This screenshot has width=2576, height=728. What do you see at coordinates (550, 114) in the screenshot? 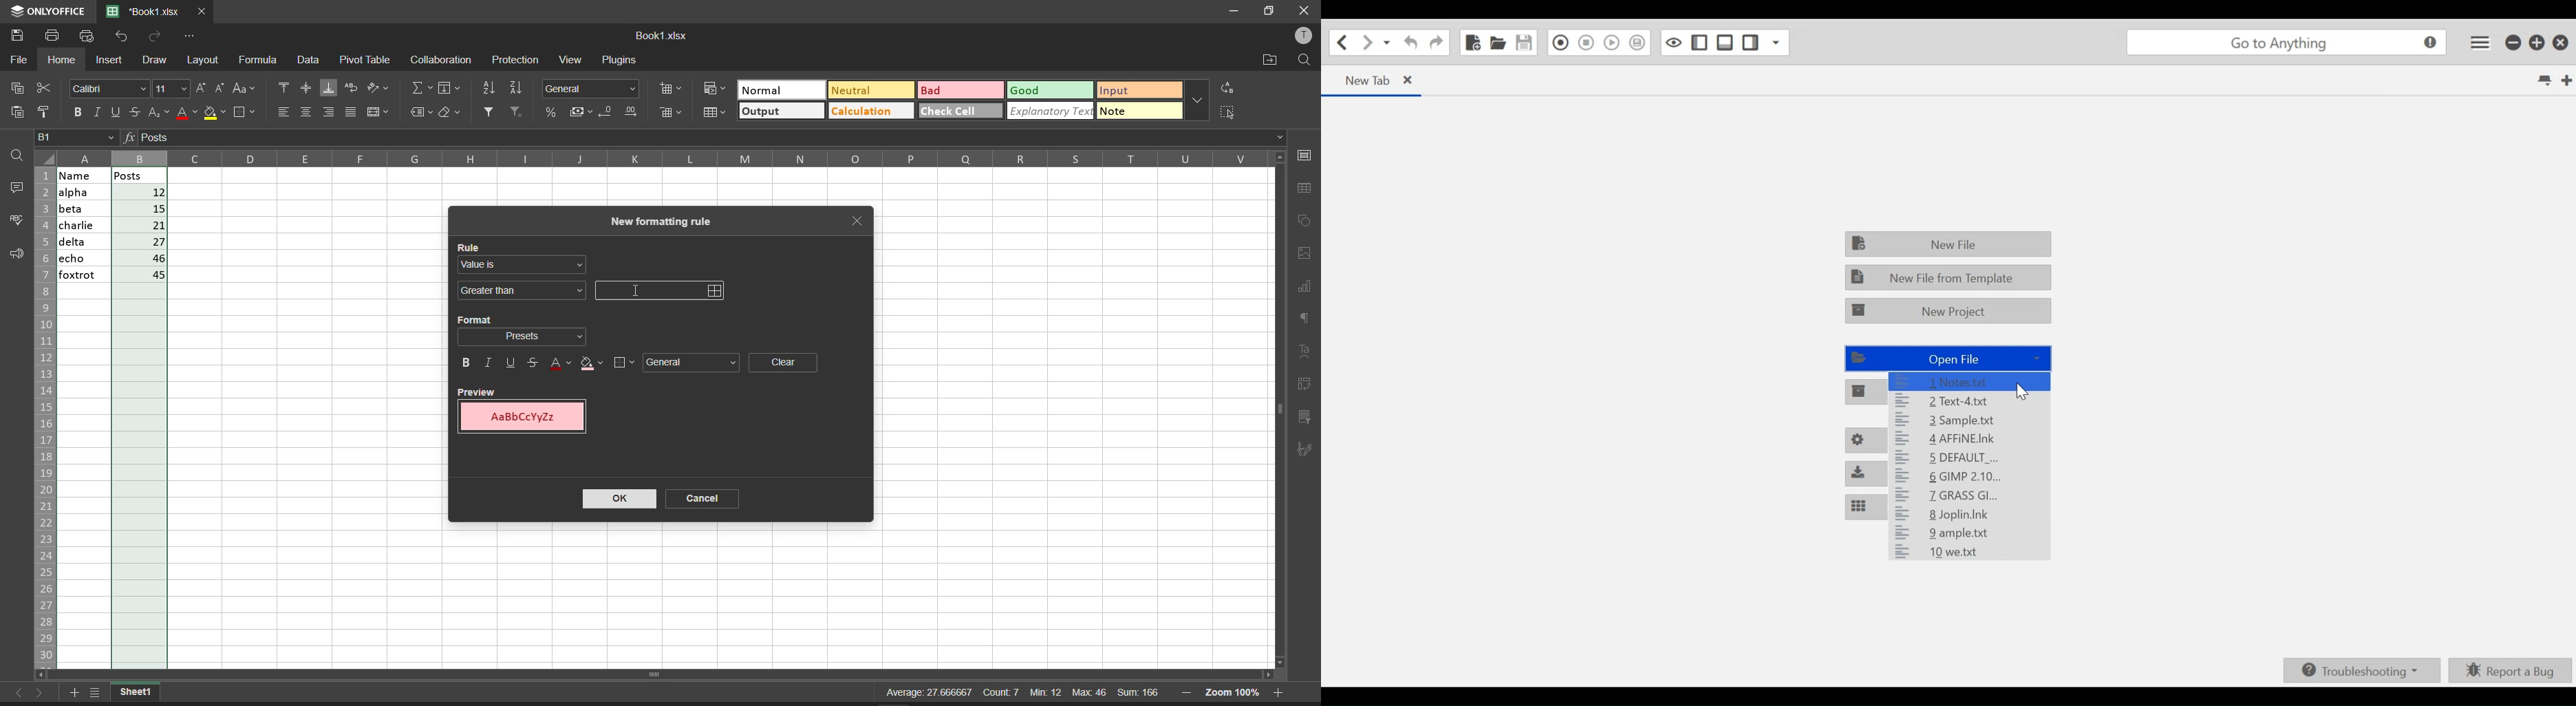
I see `percent style` at bounding box center [550, 114].